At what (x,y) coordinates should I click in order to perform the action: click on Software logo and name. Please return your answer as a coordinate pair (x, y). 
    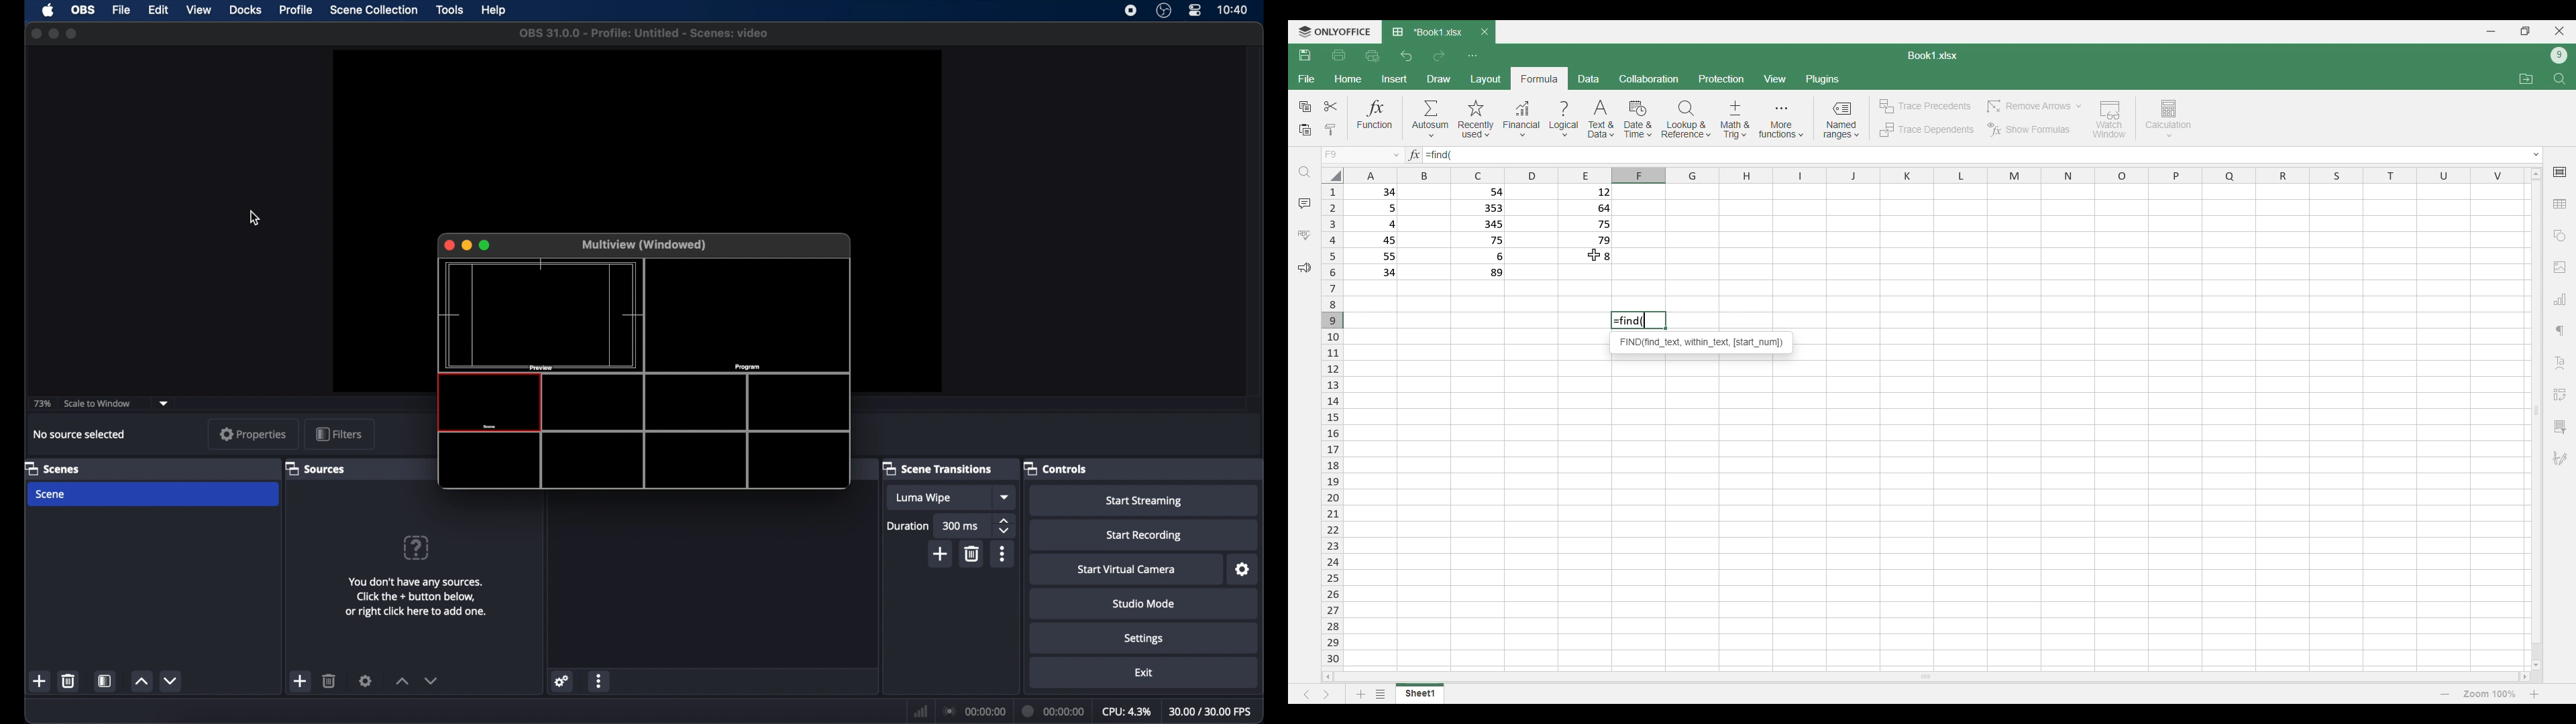
    Looking at the image, I should click on (1334, 32).